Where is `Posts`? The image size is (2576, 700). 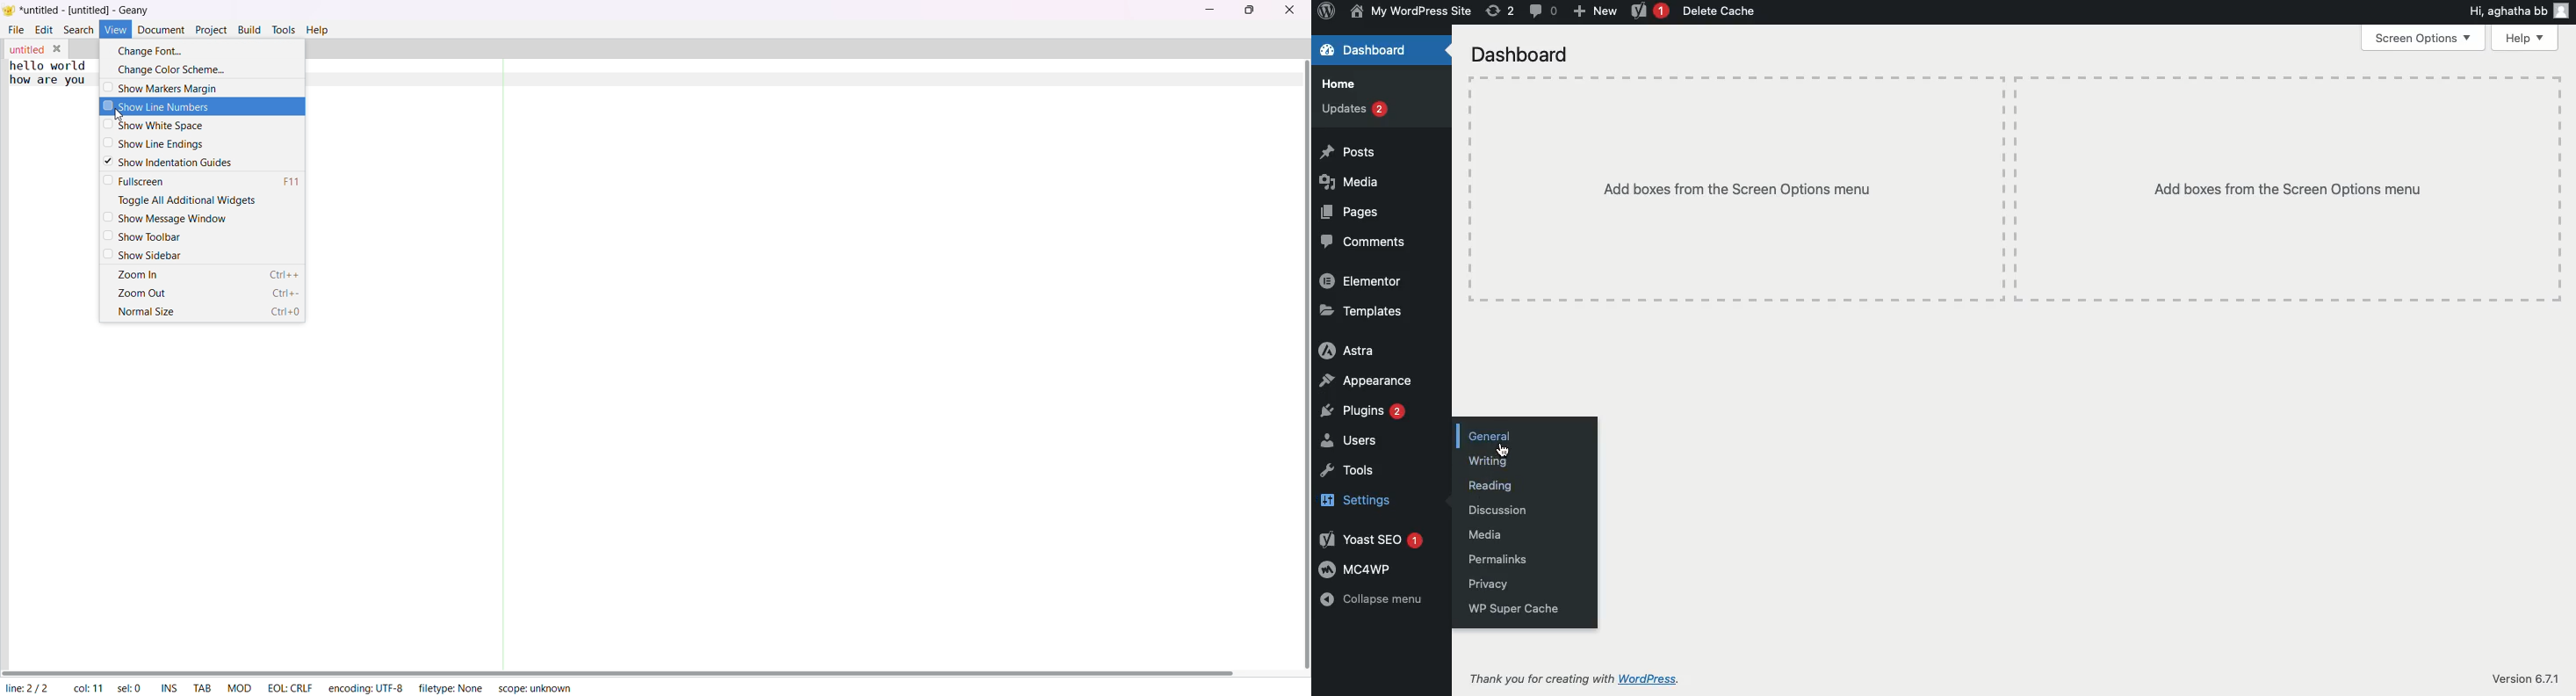
Posts is located at coordinates (1346, 150).